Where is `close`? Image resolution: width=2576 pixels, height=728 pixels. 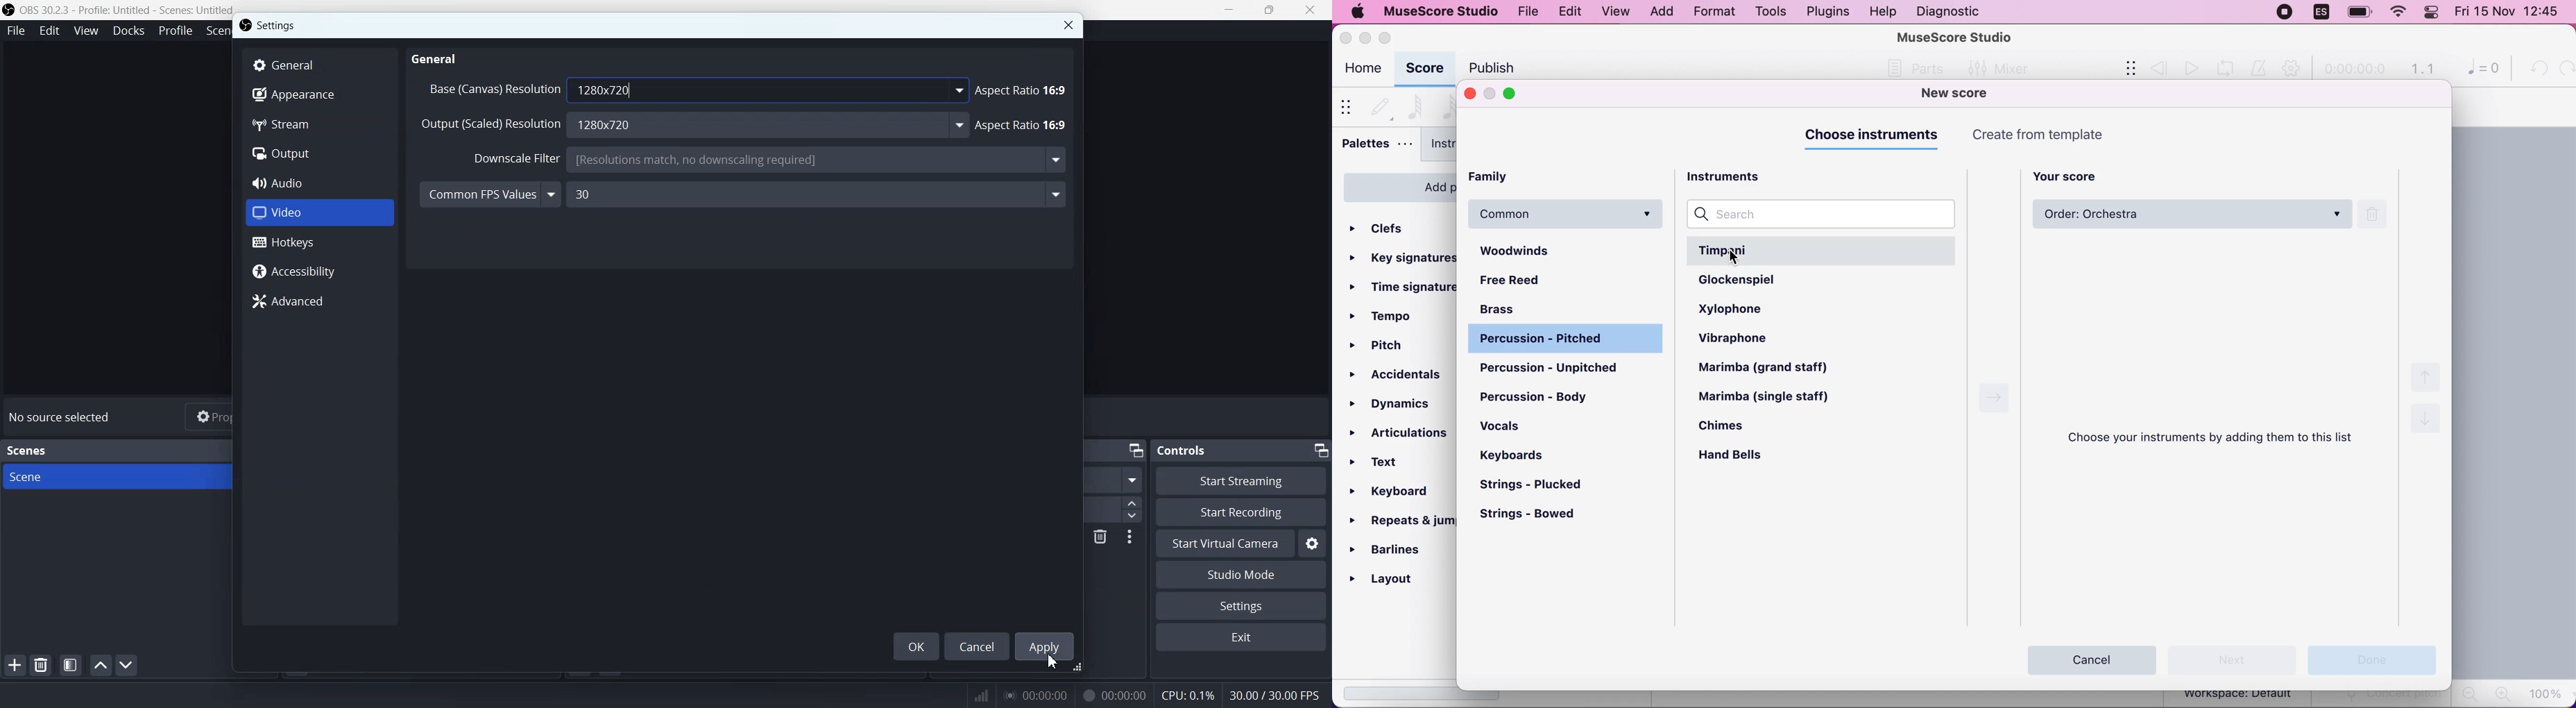
close is located at coordinates (1347, 37).